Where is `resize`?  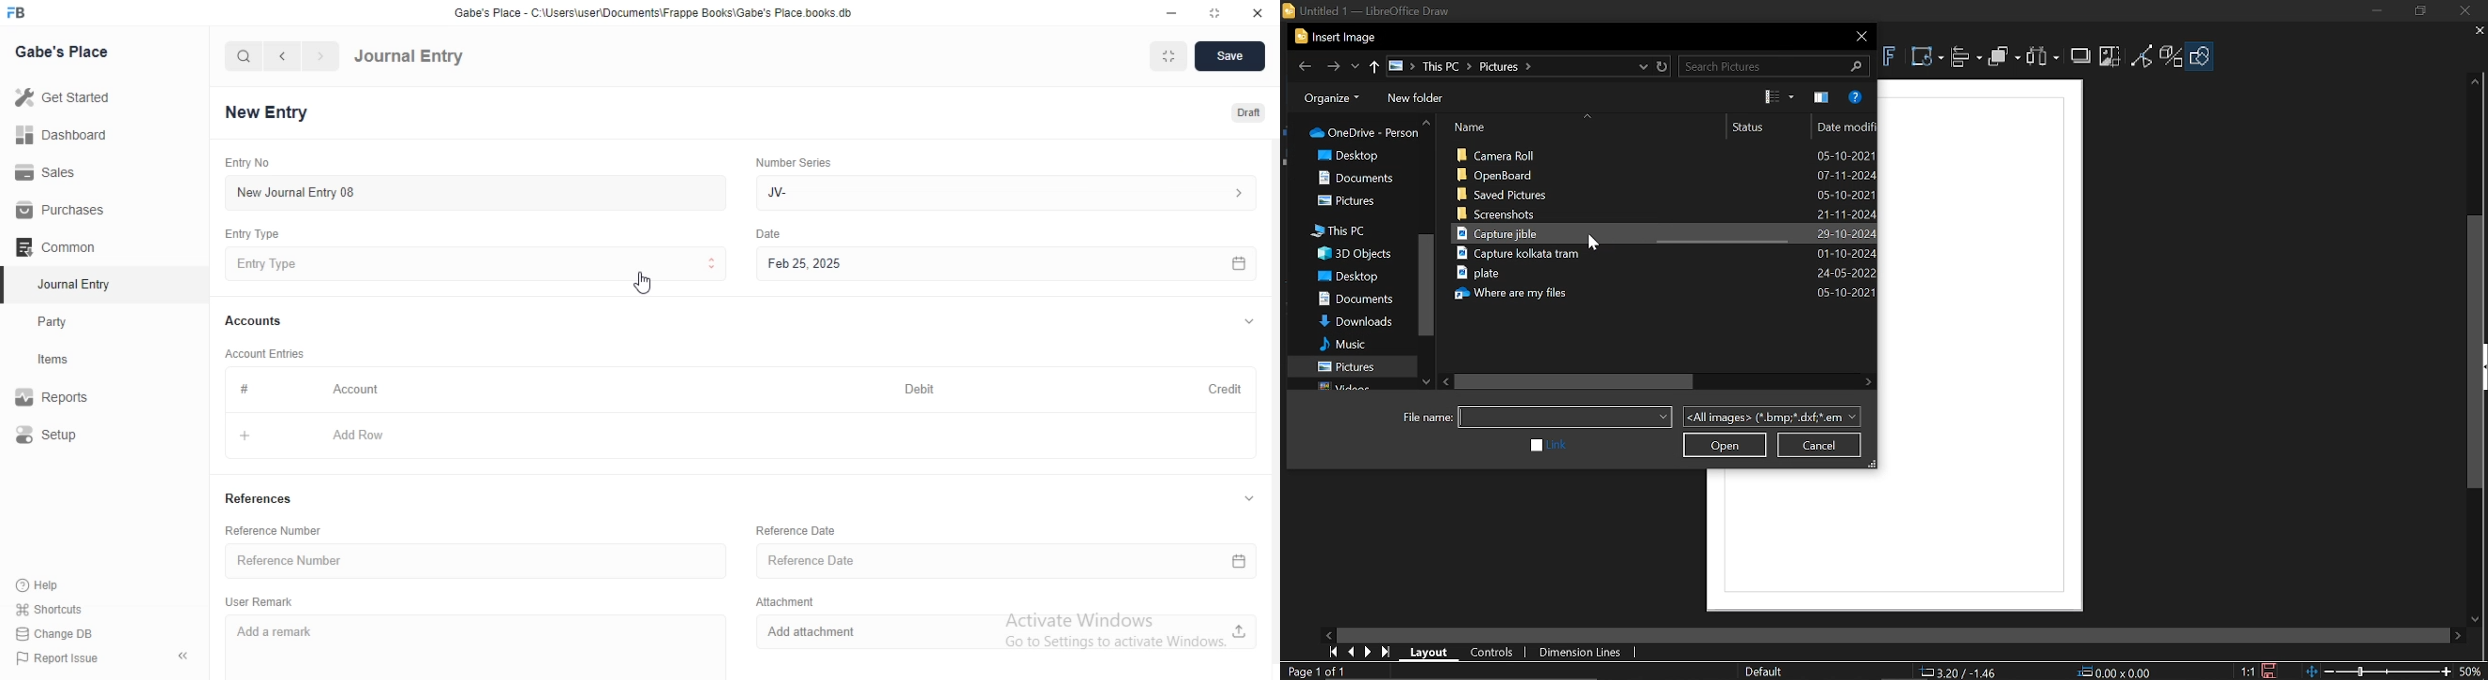
resize is located at coordinates (1211, 12).